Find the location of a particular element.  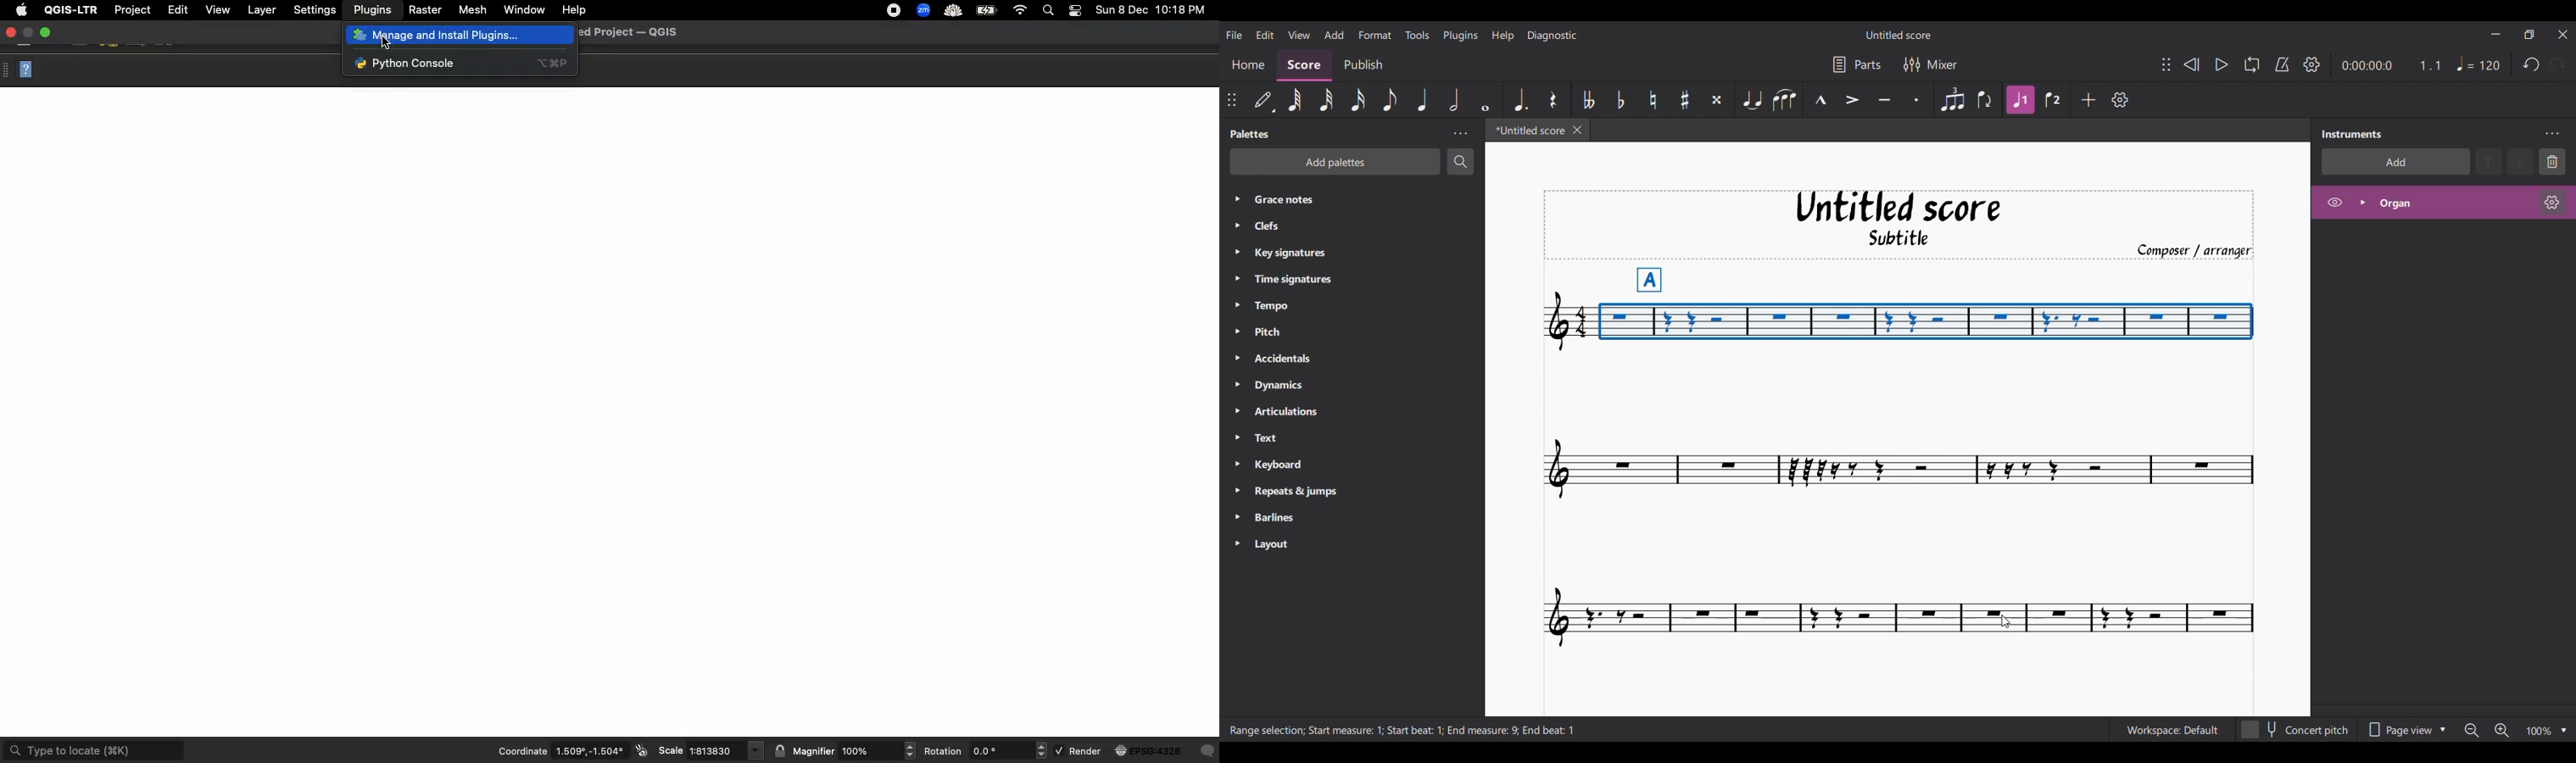

Panel title is located at coordinates (2355, 134).